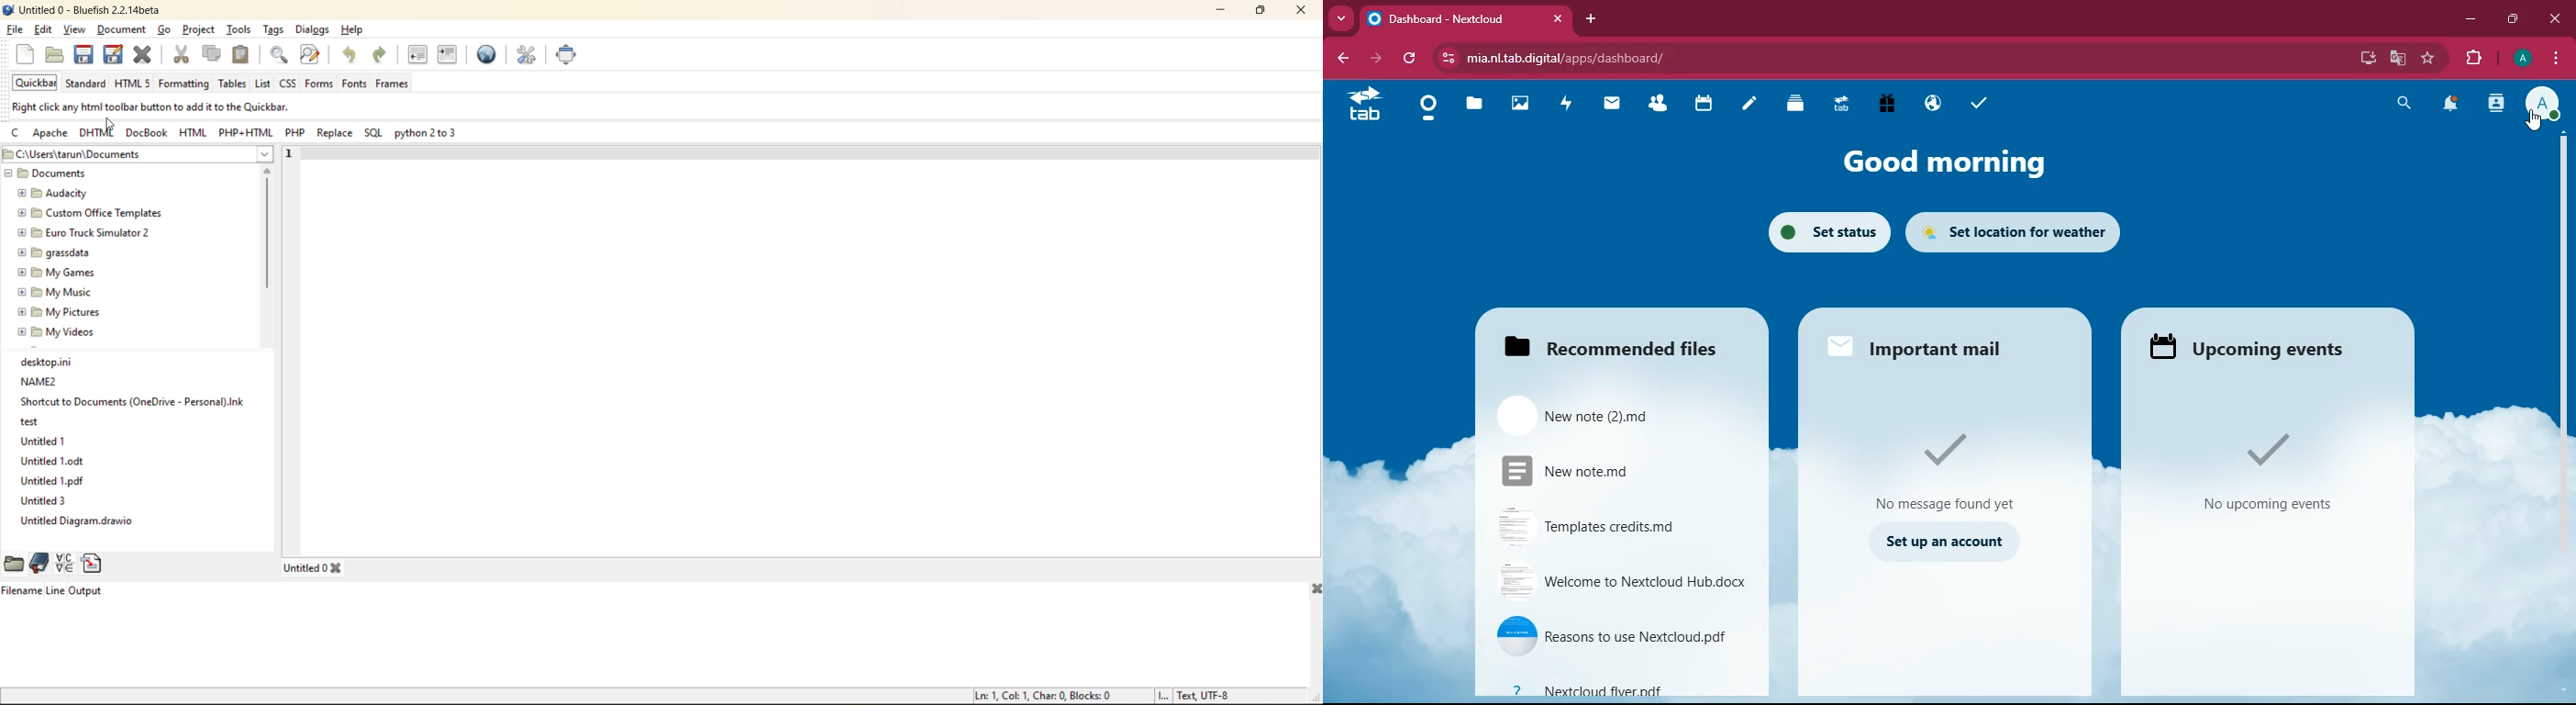 The width and height of the screenshot is (2576, 728). What do you see at coordinates (56, 464) in the screenshot?
I see `Untitled 1.0dt` at bounding box center [56, 464].